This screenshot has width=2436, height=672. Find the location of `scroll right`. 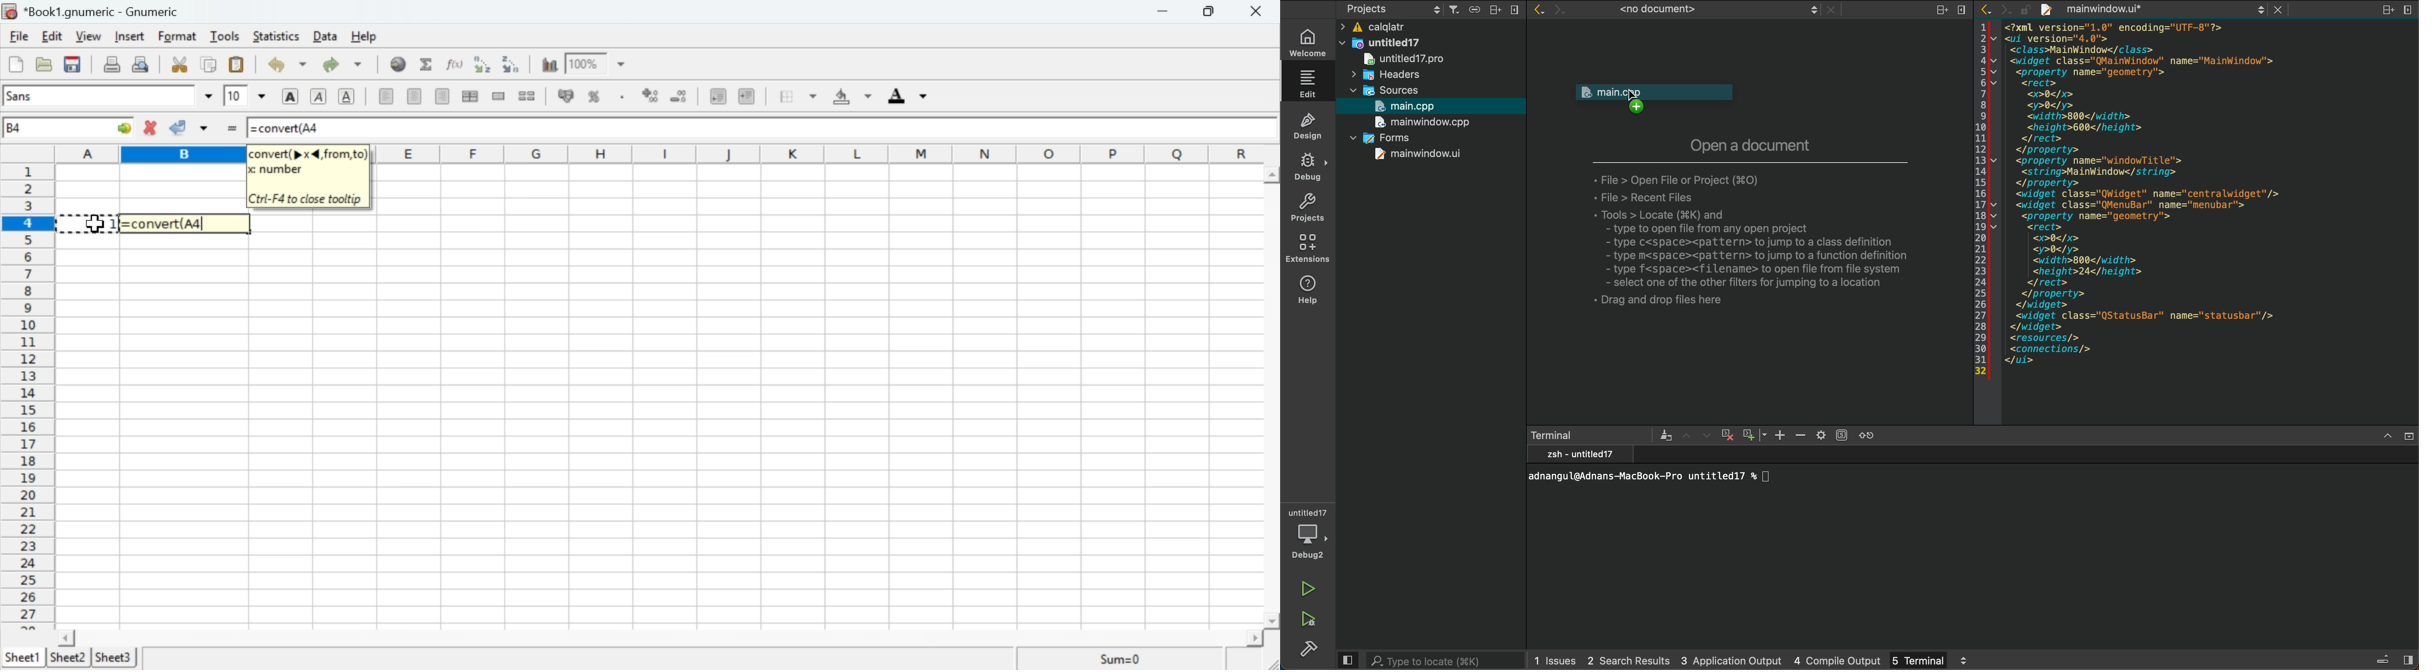

scroll right is located at coordinates (1255, 638).